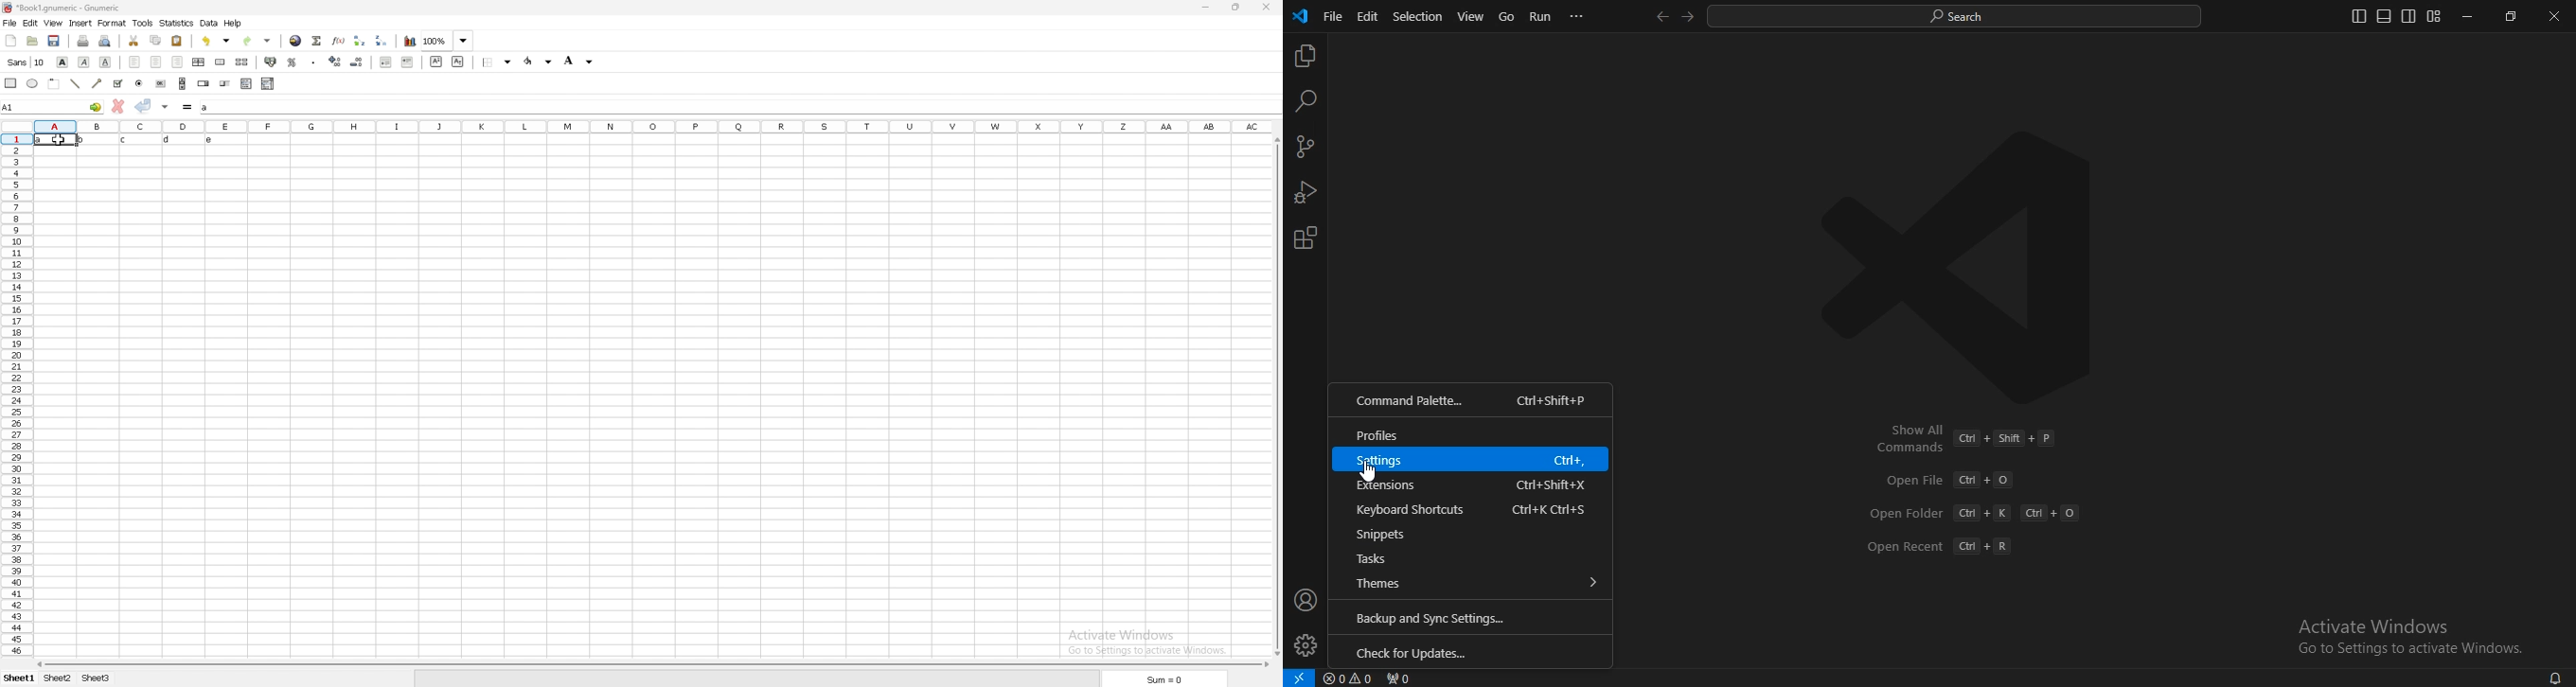 The image size is (2576, 700). What do you see at coordinates (82, 23) in the screenshot?
I see `insert` at bounding box center [82, 23].